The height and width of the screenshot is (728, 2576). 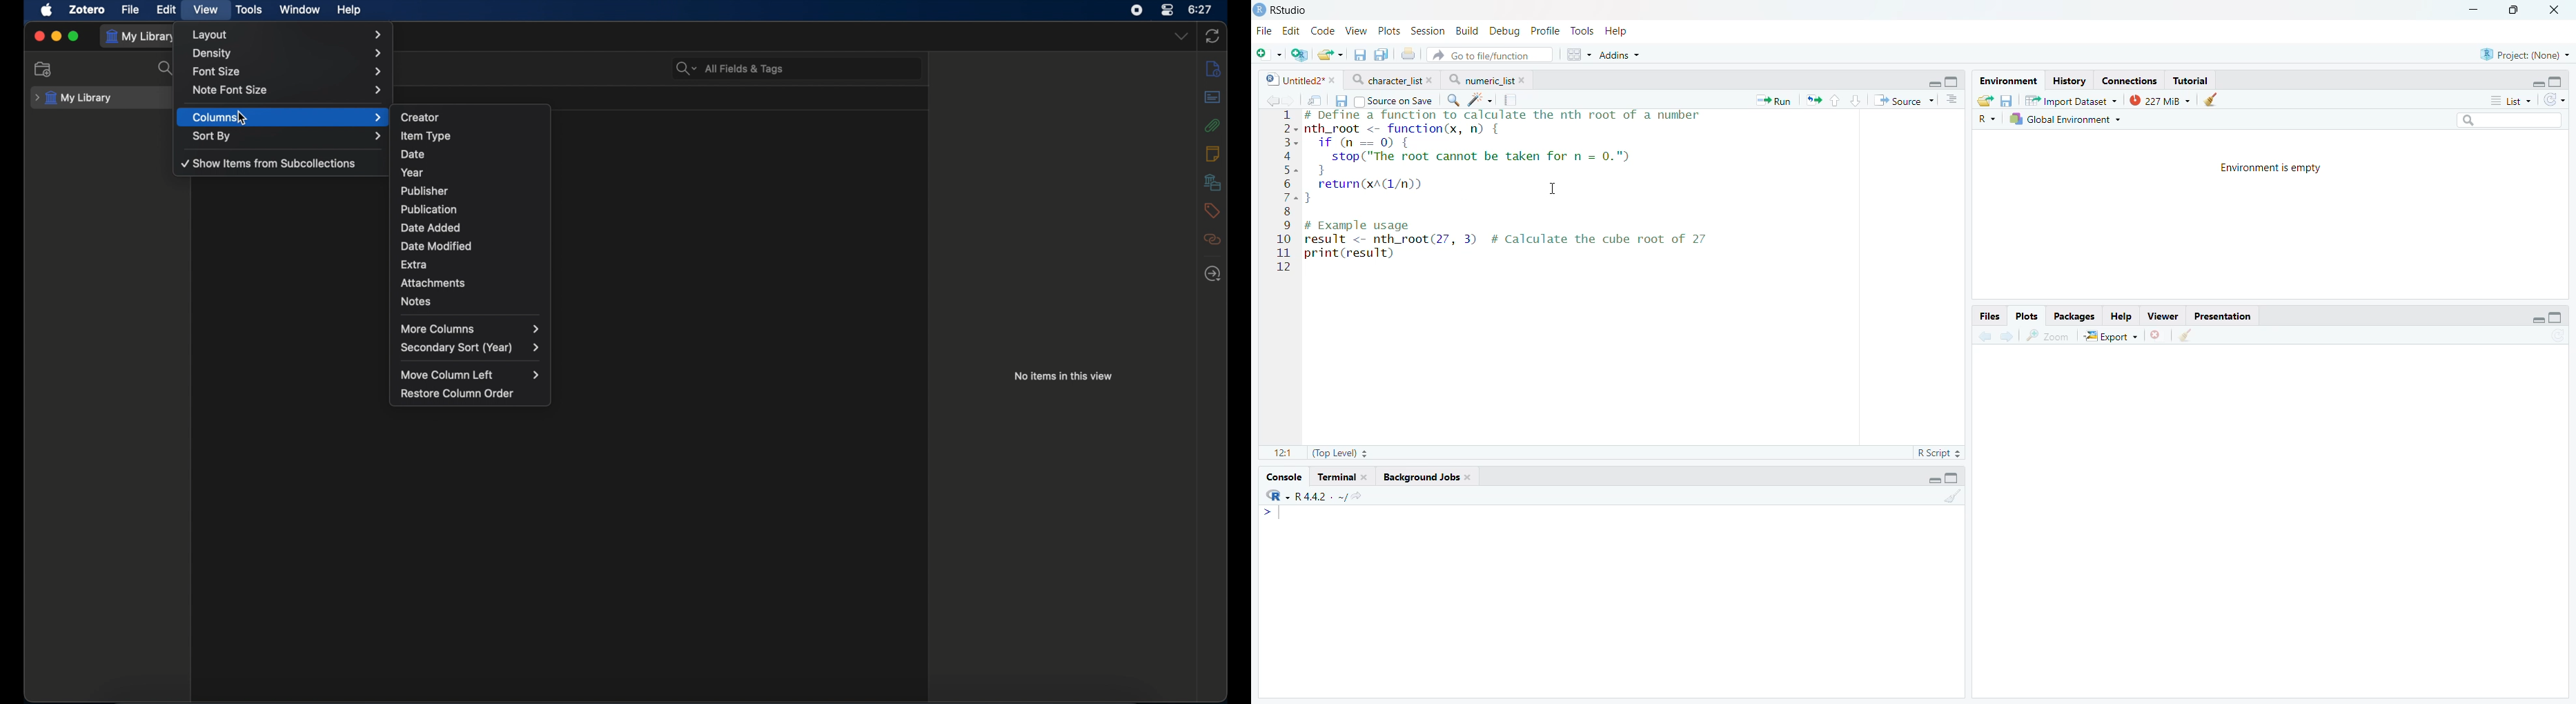 I want to click on Source, so click(x=1903, y=100).